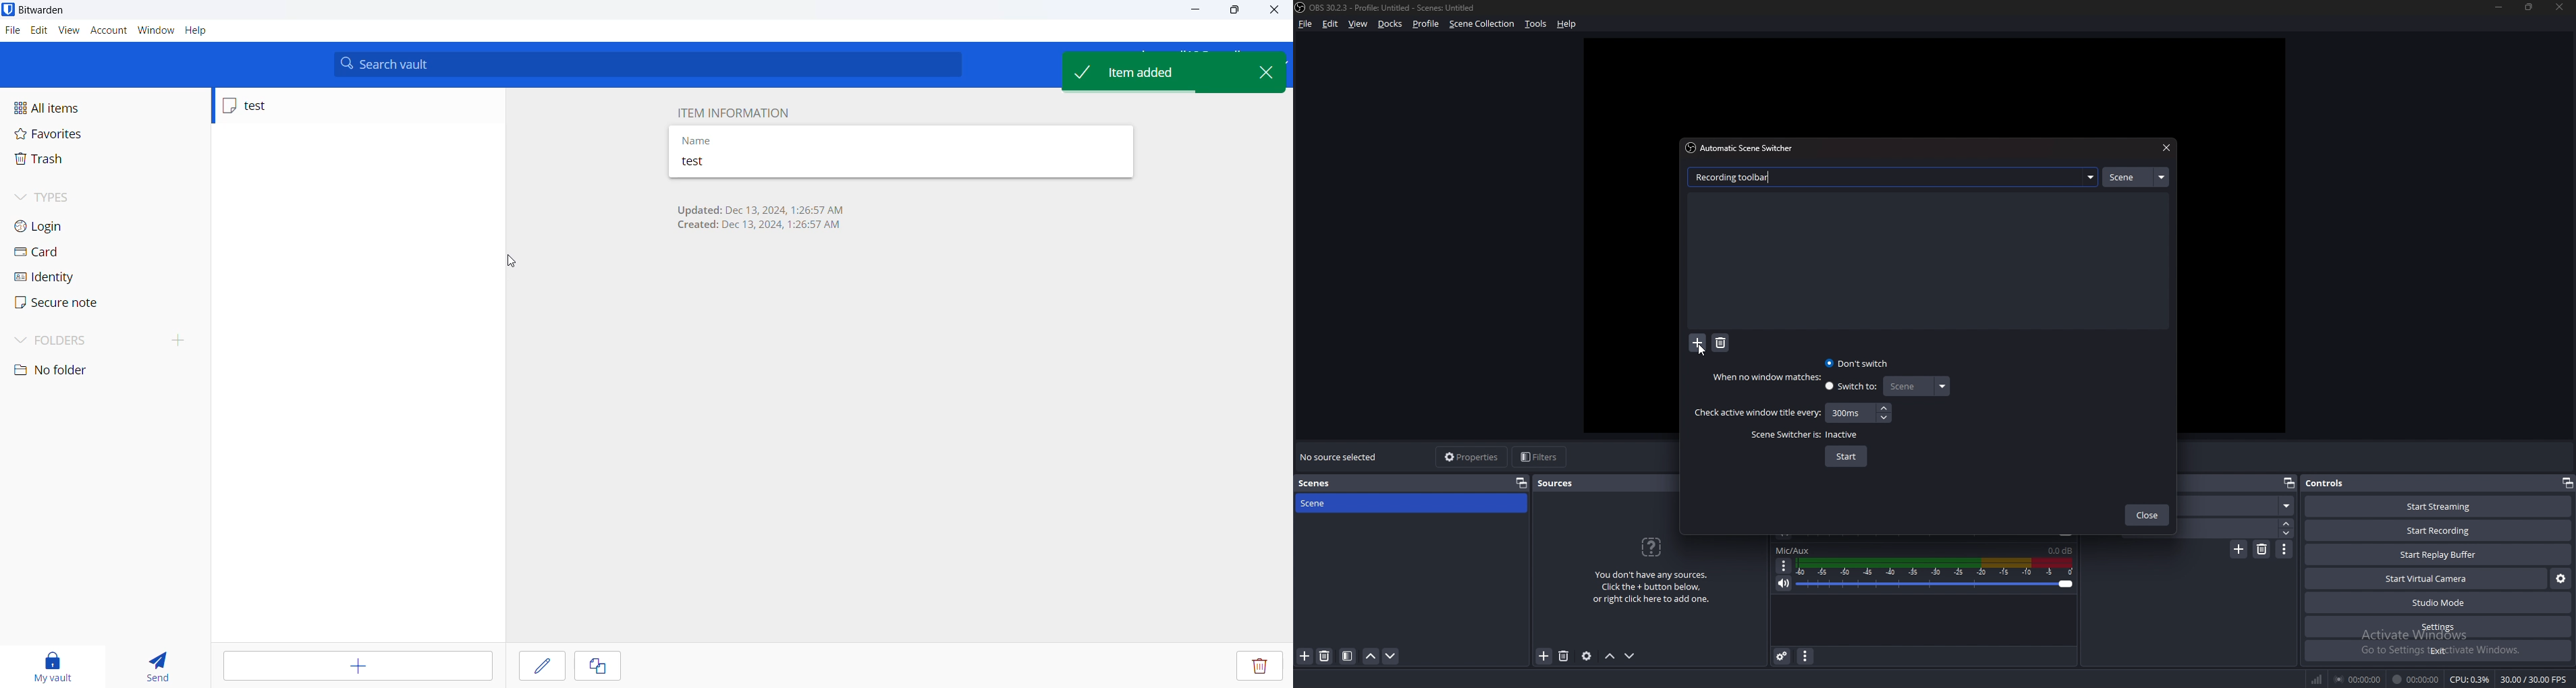  What do you see at coordinates (1484, 23) in the screenshot?
I see `scene collection` at bounding box center [1484, 23].